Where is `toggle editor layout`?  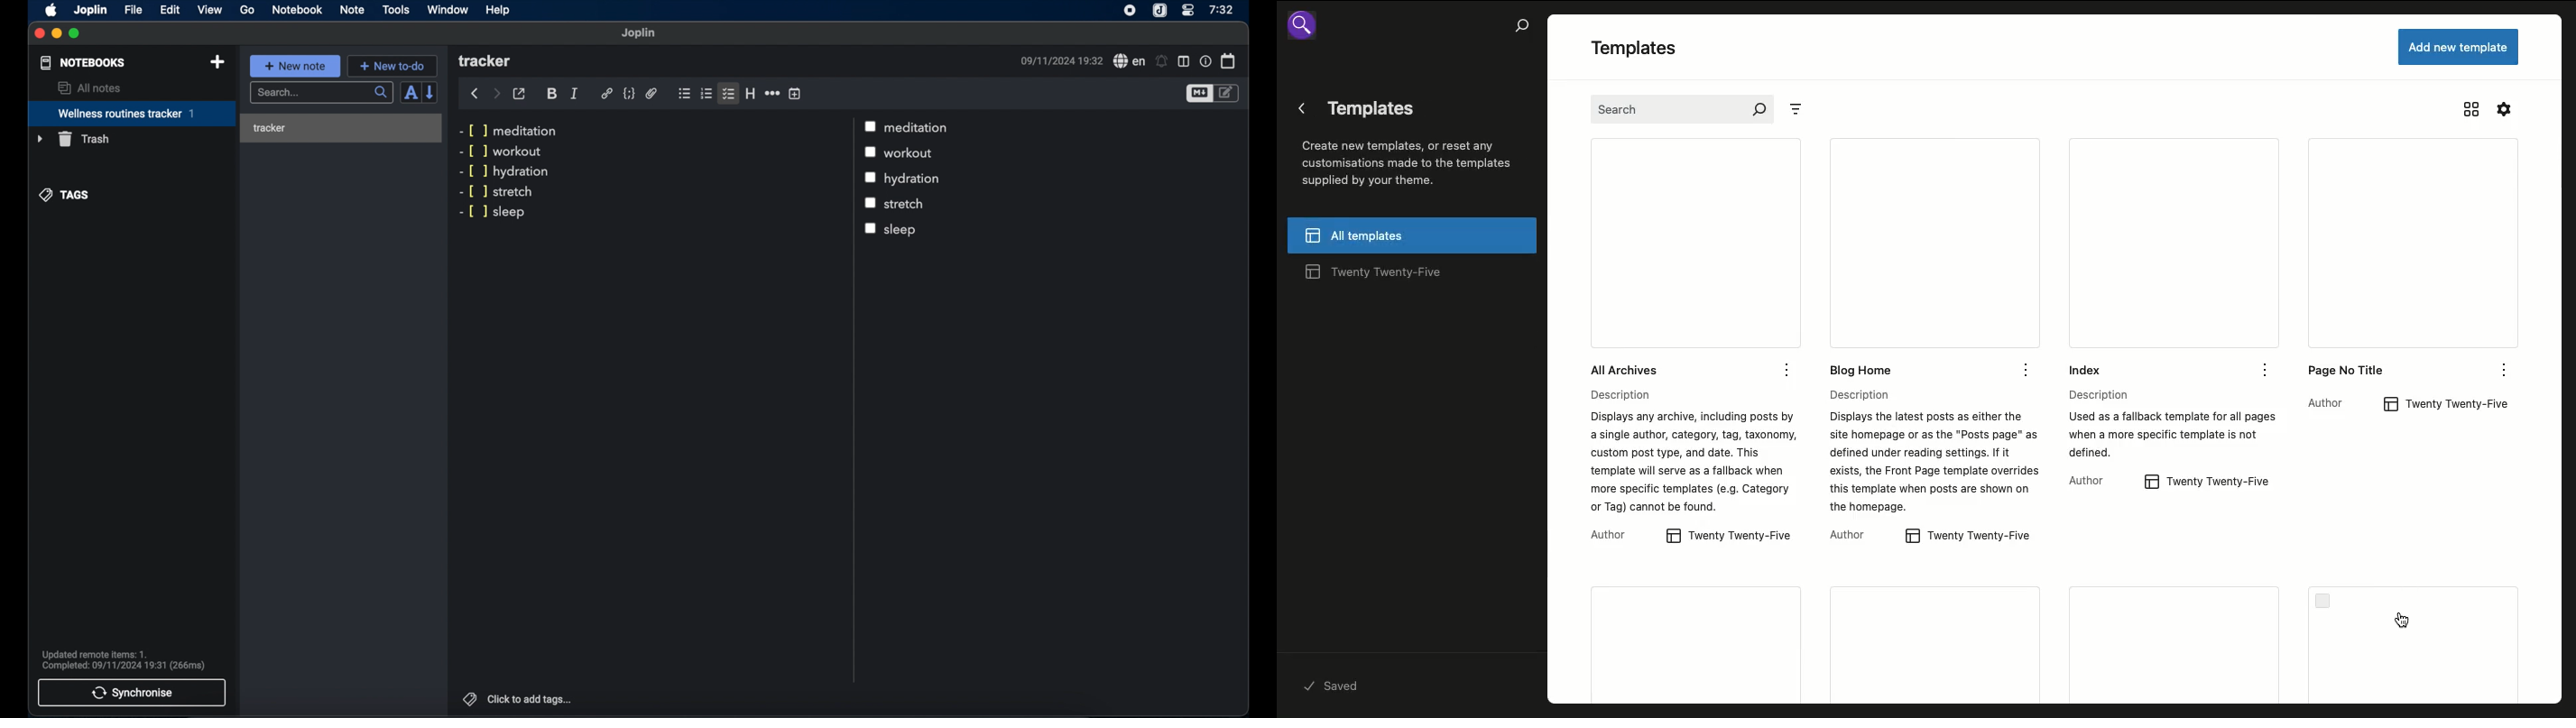 toggle editor layout is located at coordinates (1183, 61).